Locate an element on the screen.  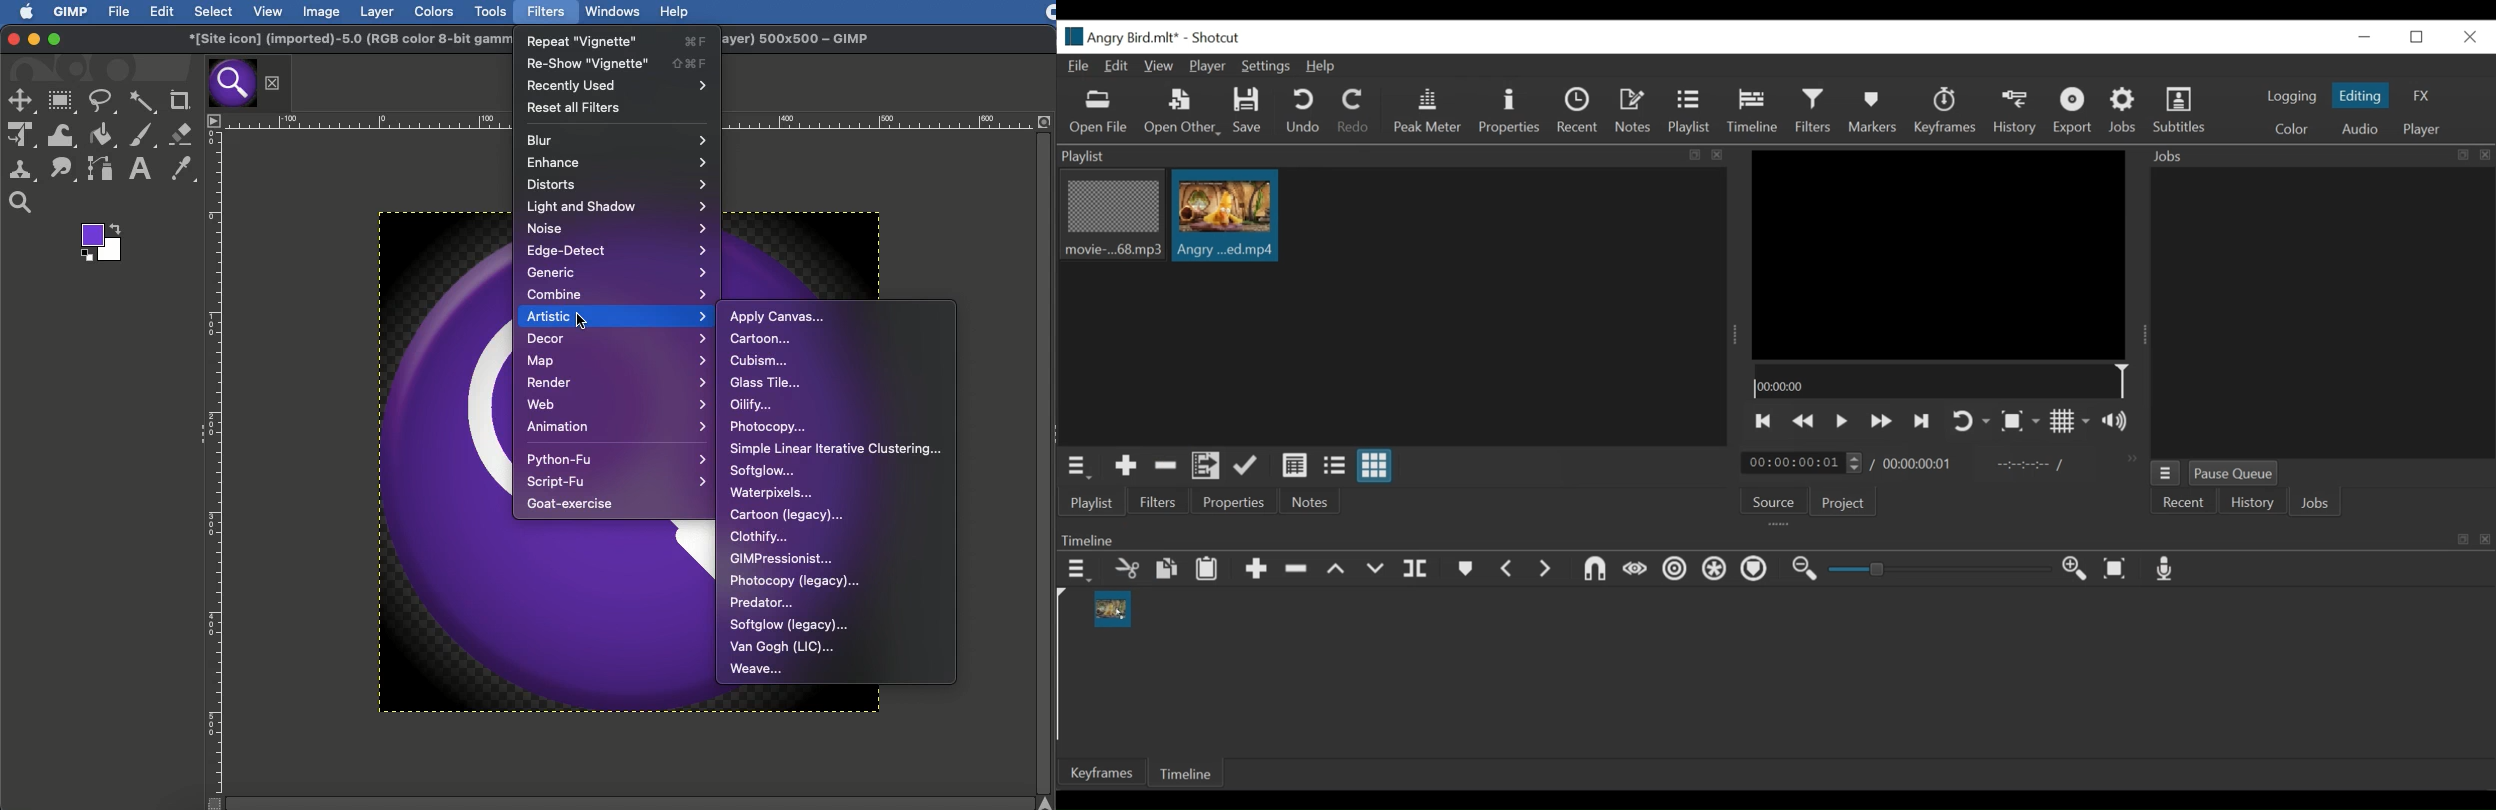
Player is located at coordinates (2421, 130).